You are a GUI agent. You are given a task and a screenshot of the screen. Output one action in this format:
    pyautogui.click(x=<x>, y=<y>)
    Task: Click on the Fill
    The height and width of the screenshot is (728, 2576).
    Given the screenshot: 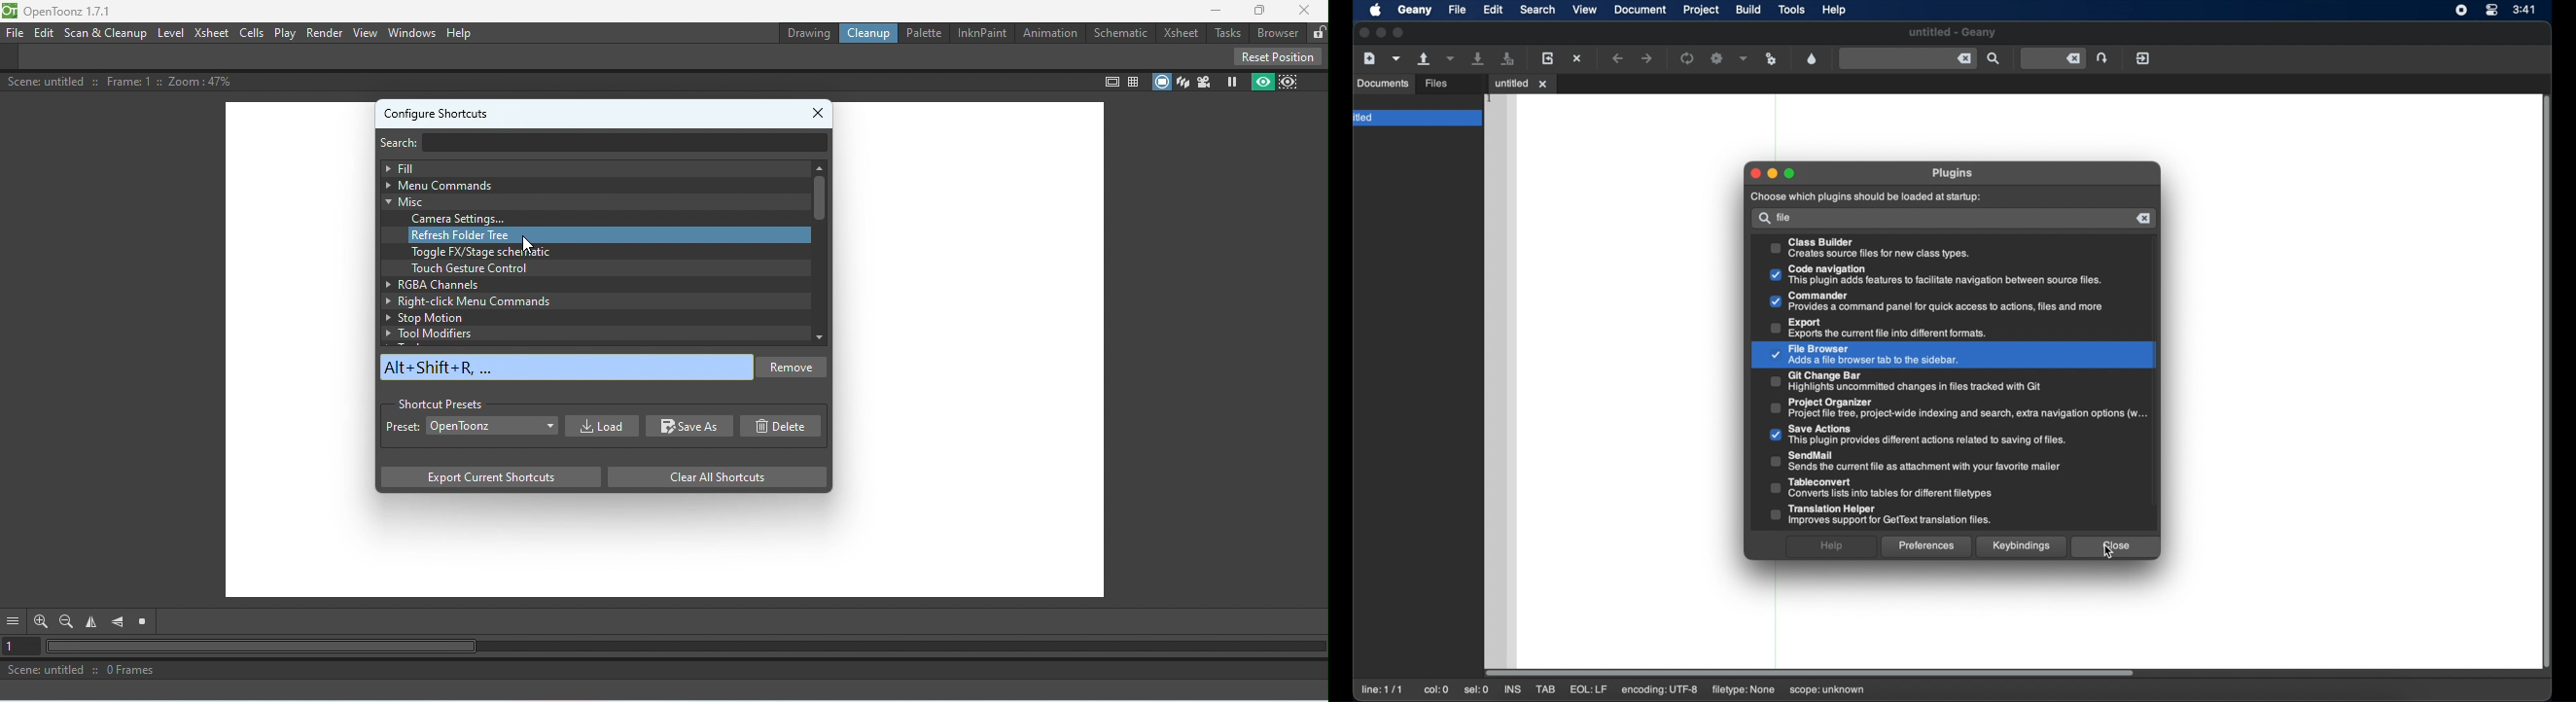 What is the action you would take?
    pyautogui.click(x=589, y=167)
    